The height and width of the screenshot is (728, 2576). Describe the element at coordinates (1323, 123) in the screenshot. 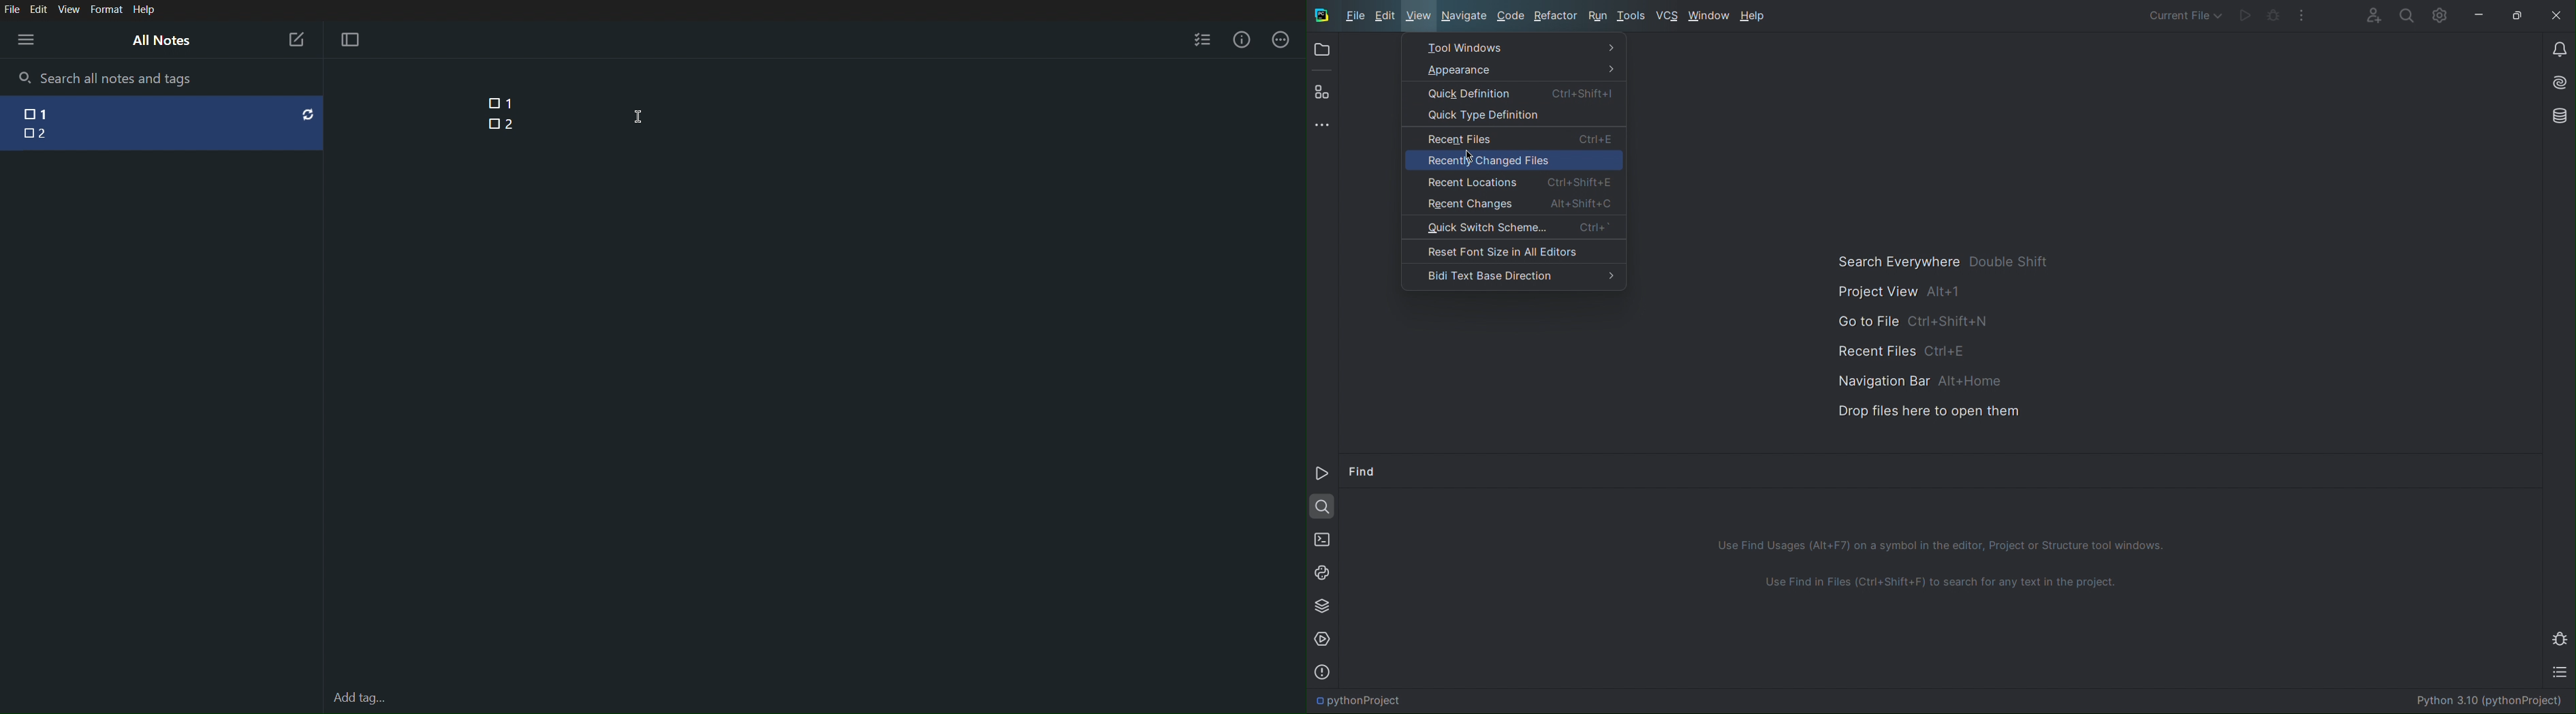

I see `More` at that location.